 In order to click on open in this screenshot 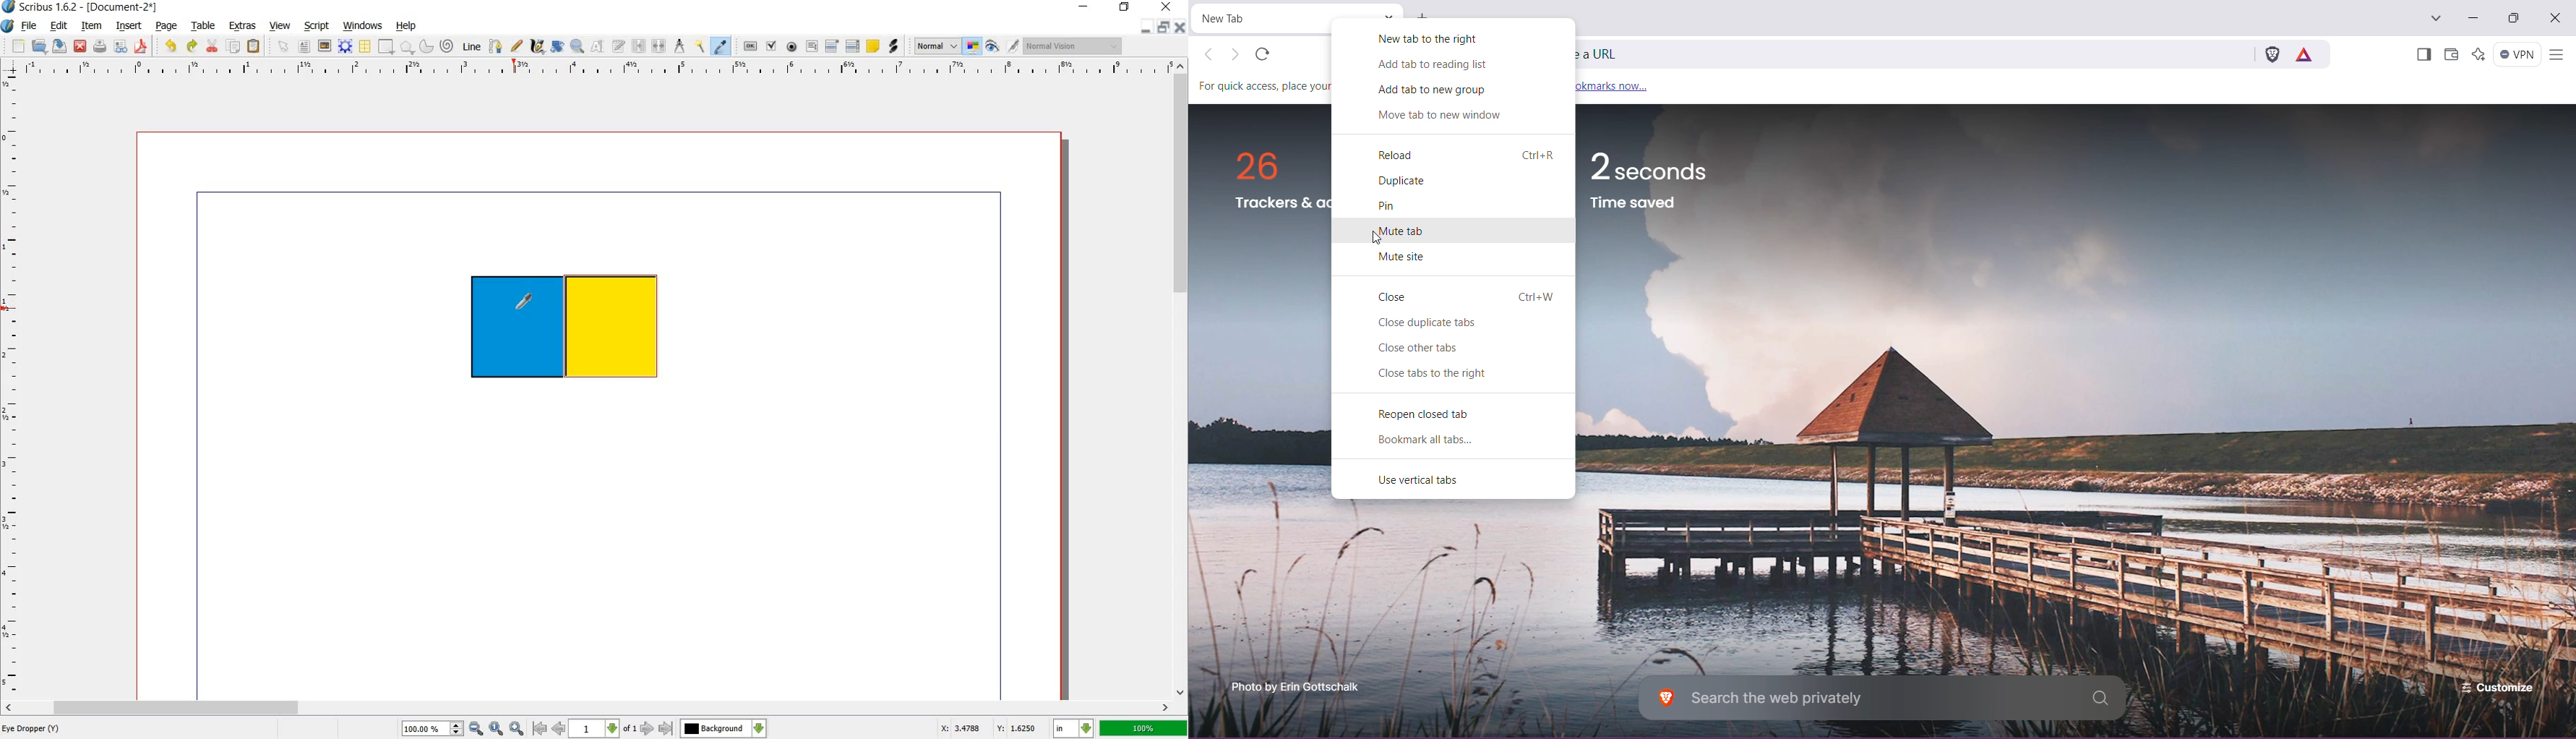, I will do `click(38, 46)`.